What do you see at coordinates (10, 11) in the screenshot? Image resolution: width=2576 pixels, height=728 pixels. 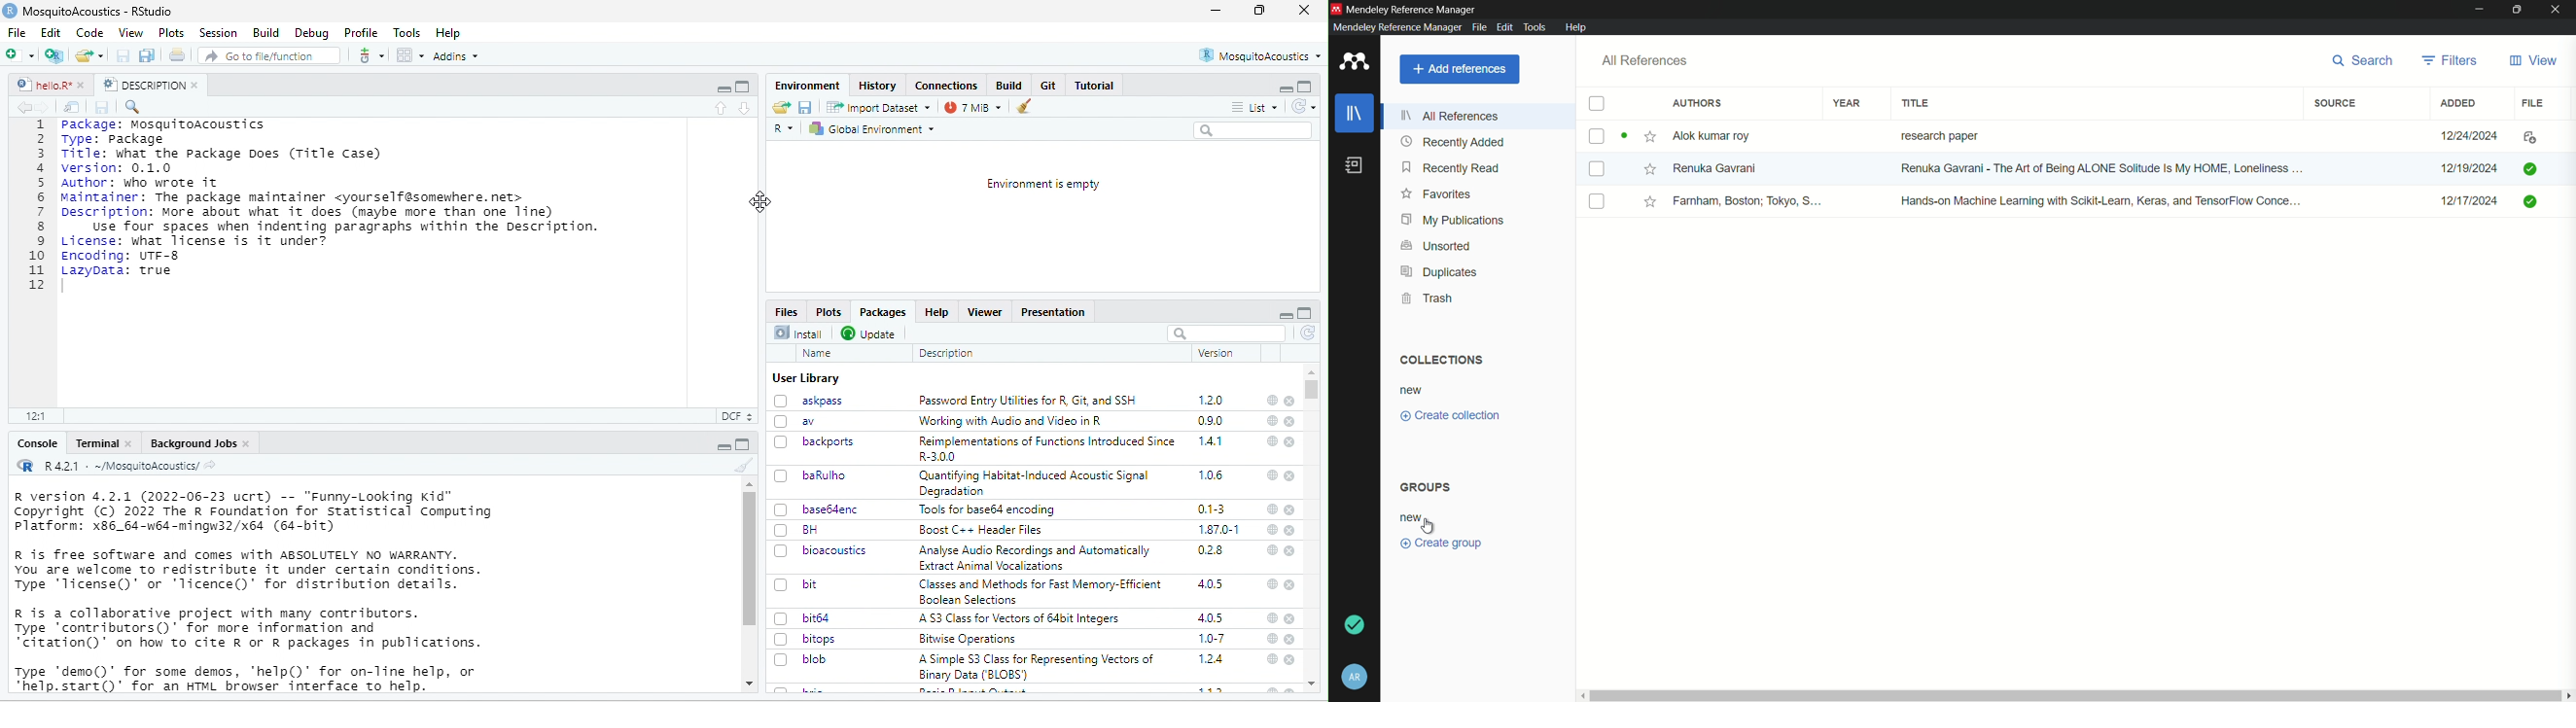 I see `logo` at bounding box center [10, 11].